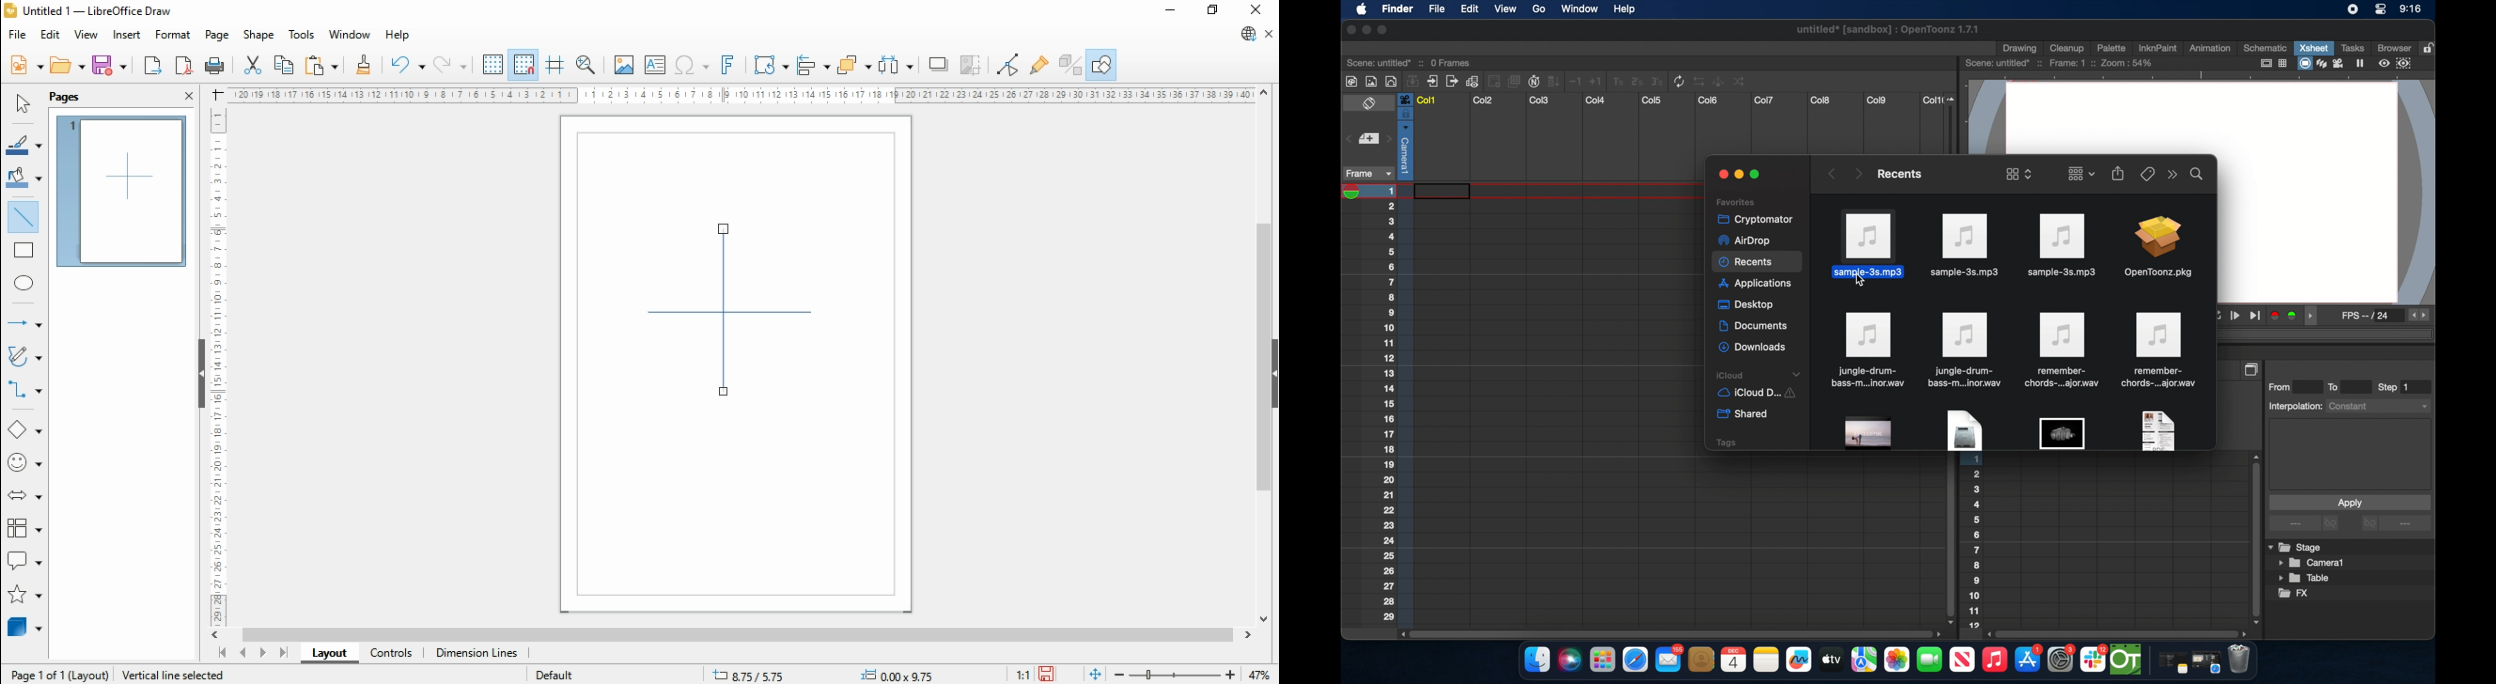 The image size is (2520, 700). I want to click on helplines while moving, so click(554, 63).